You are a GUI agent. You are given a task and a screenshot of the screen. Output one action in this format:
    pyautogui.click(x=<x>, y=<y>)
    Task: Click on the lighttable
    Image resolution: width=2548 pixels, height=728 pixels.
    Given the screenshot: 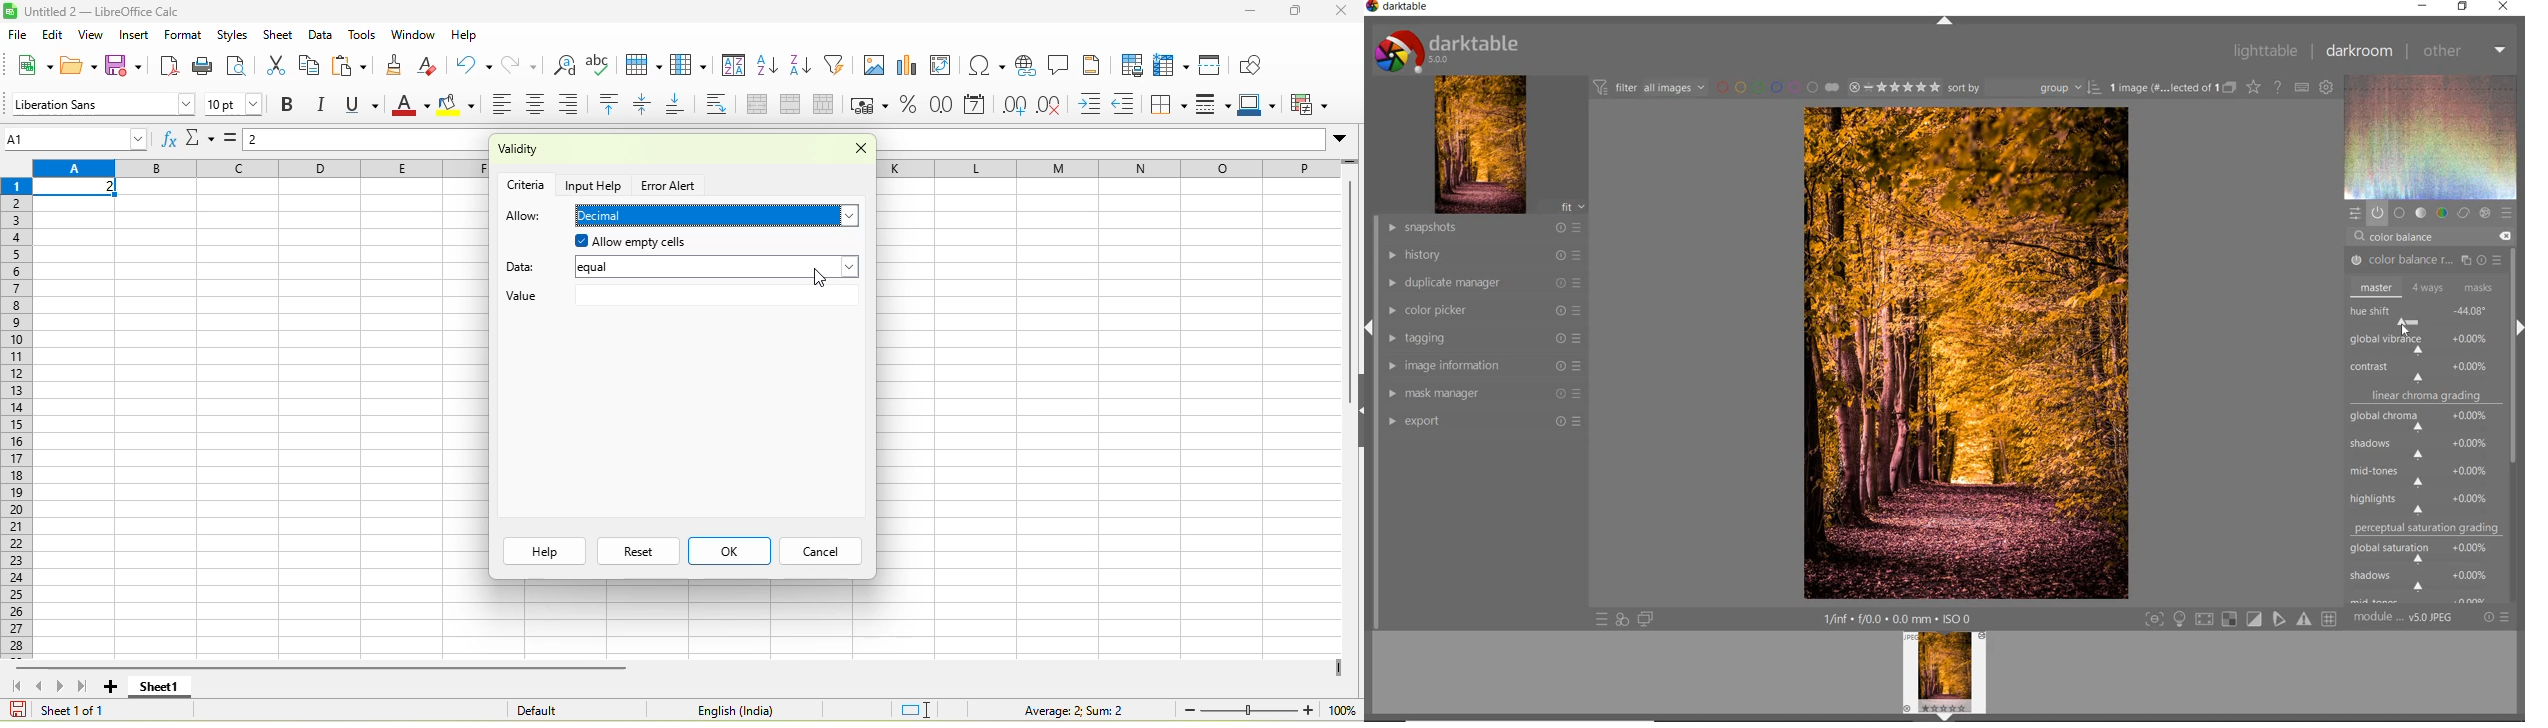 What is the action you would take?
    pyautogui.click(x=2266, y=52)
    